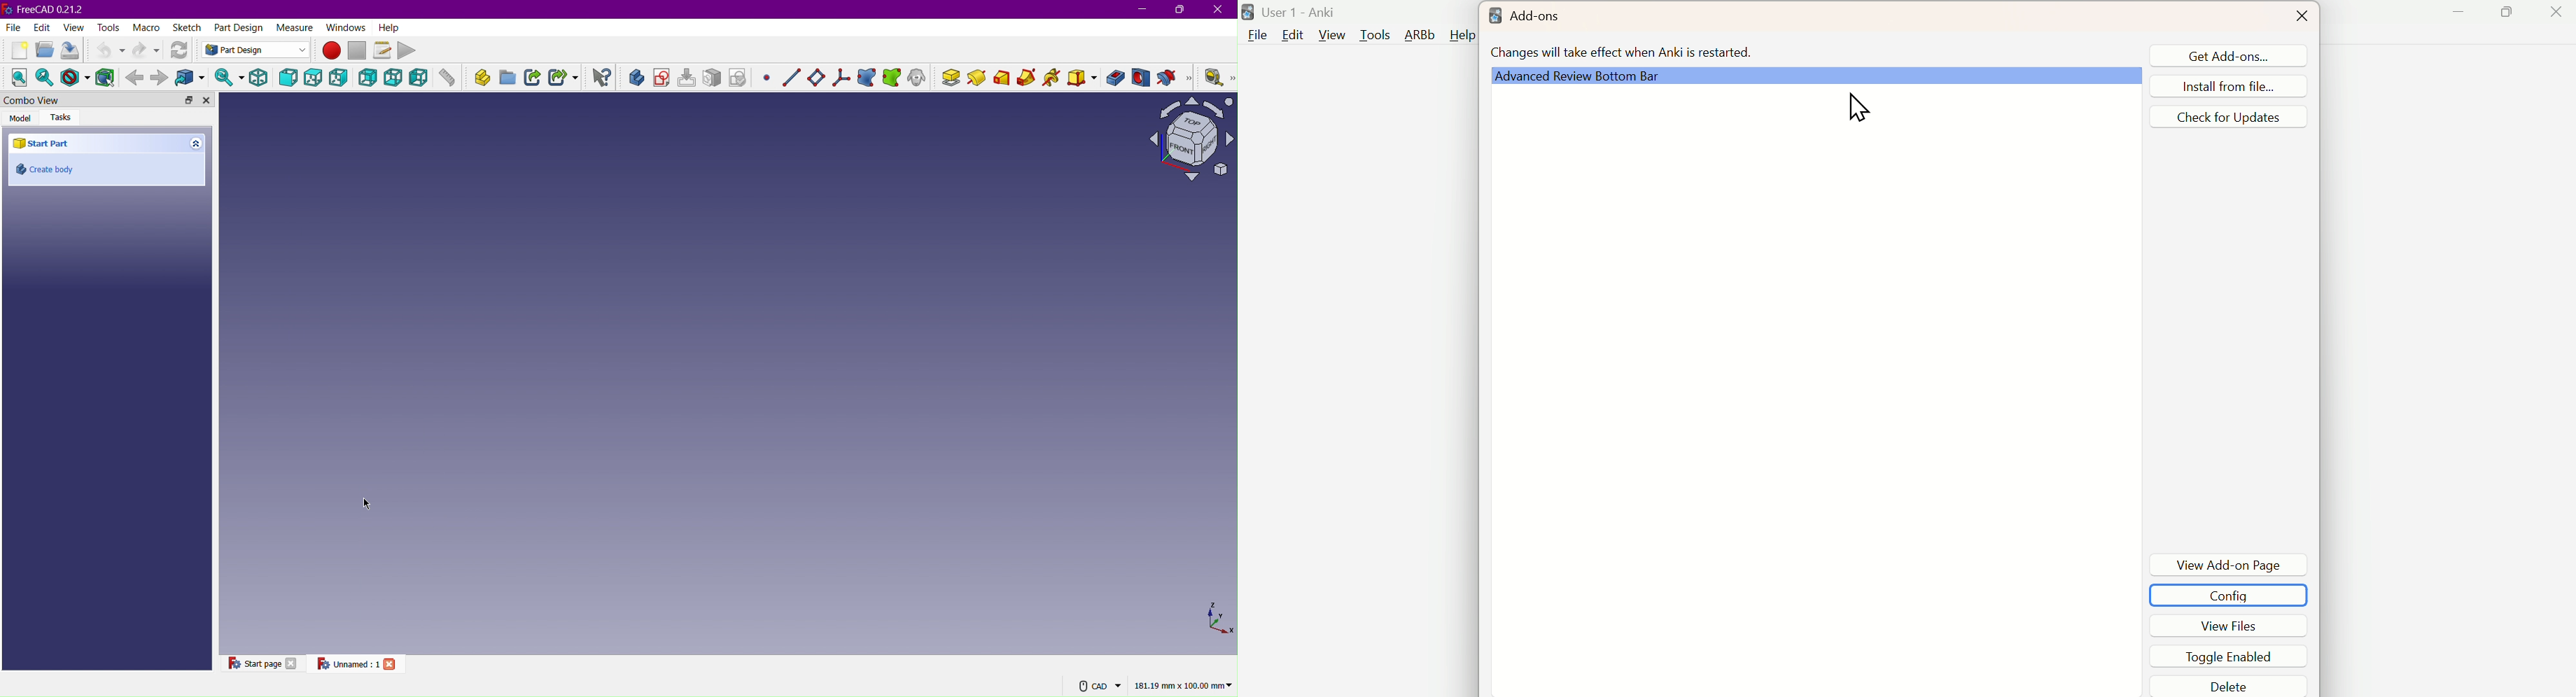 The height and width of the screenshot is (700, 2576). What do you see at coordinates (894, 77) in the screenshot?
I see `Create a new sub-shape binder` at bounding box center [894, 77].